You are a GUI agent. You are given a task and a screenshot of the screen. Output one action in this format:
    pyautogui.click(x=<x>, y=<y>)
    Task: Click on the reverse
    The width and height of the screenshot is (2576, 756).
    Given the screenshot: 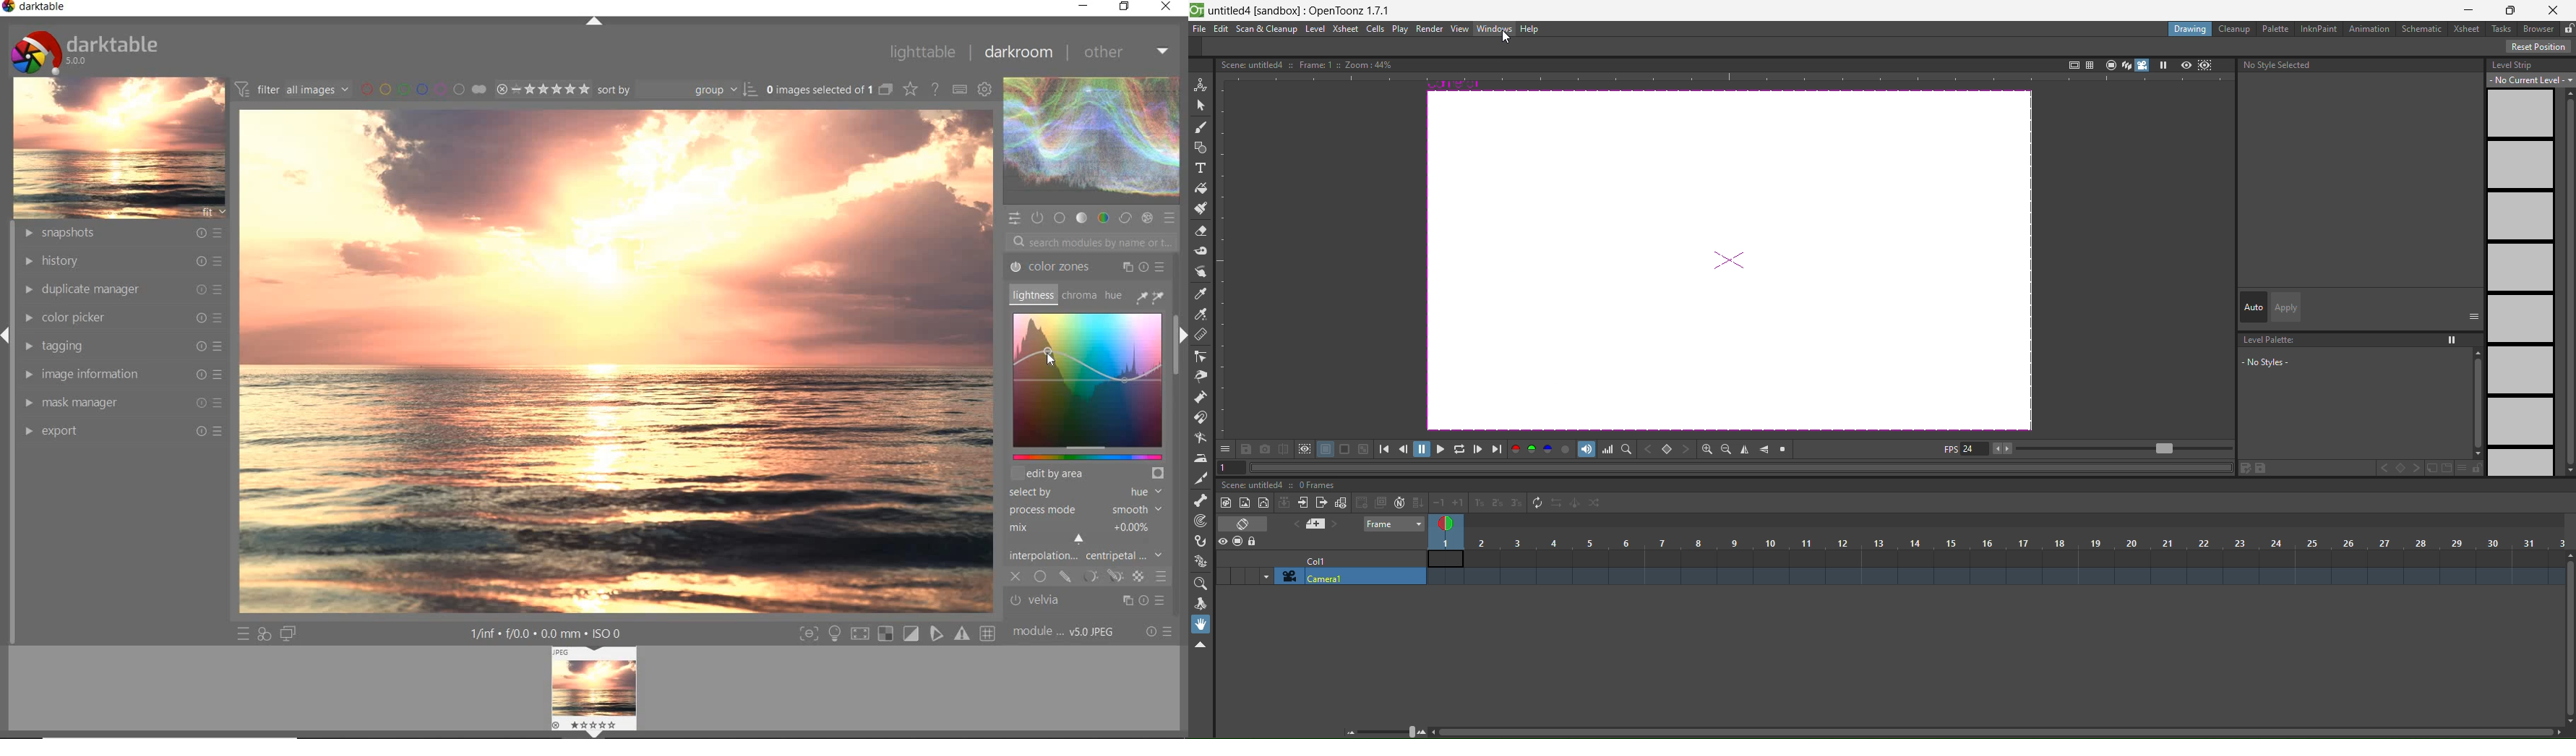 What is the action you would take?
    pyautogui.click(x=1555, y=504)
    